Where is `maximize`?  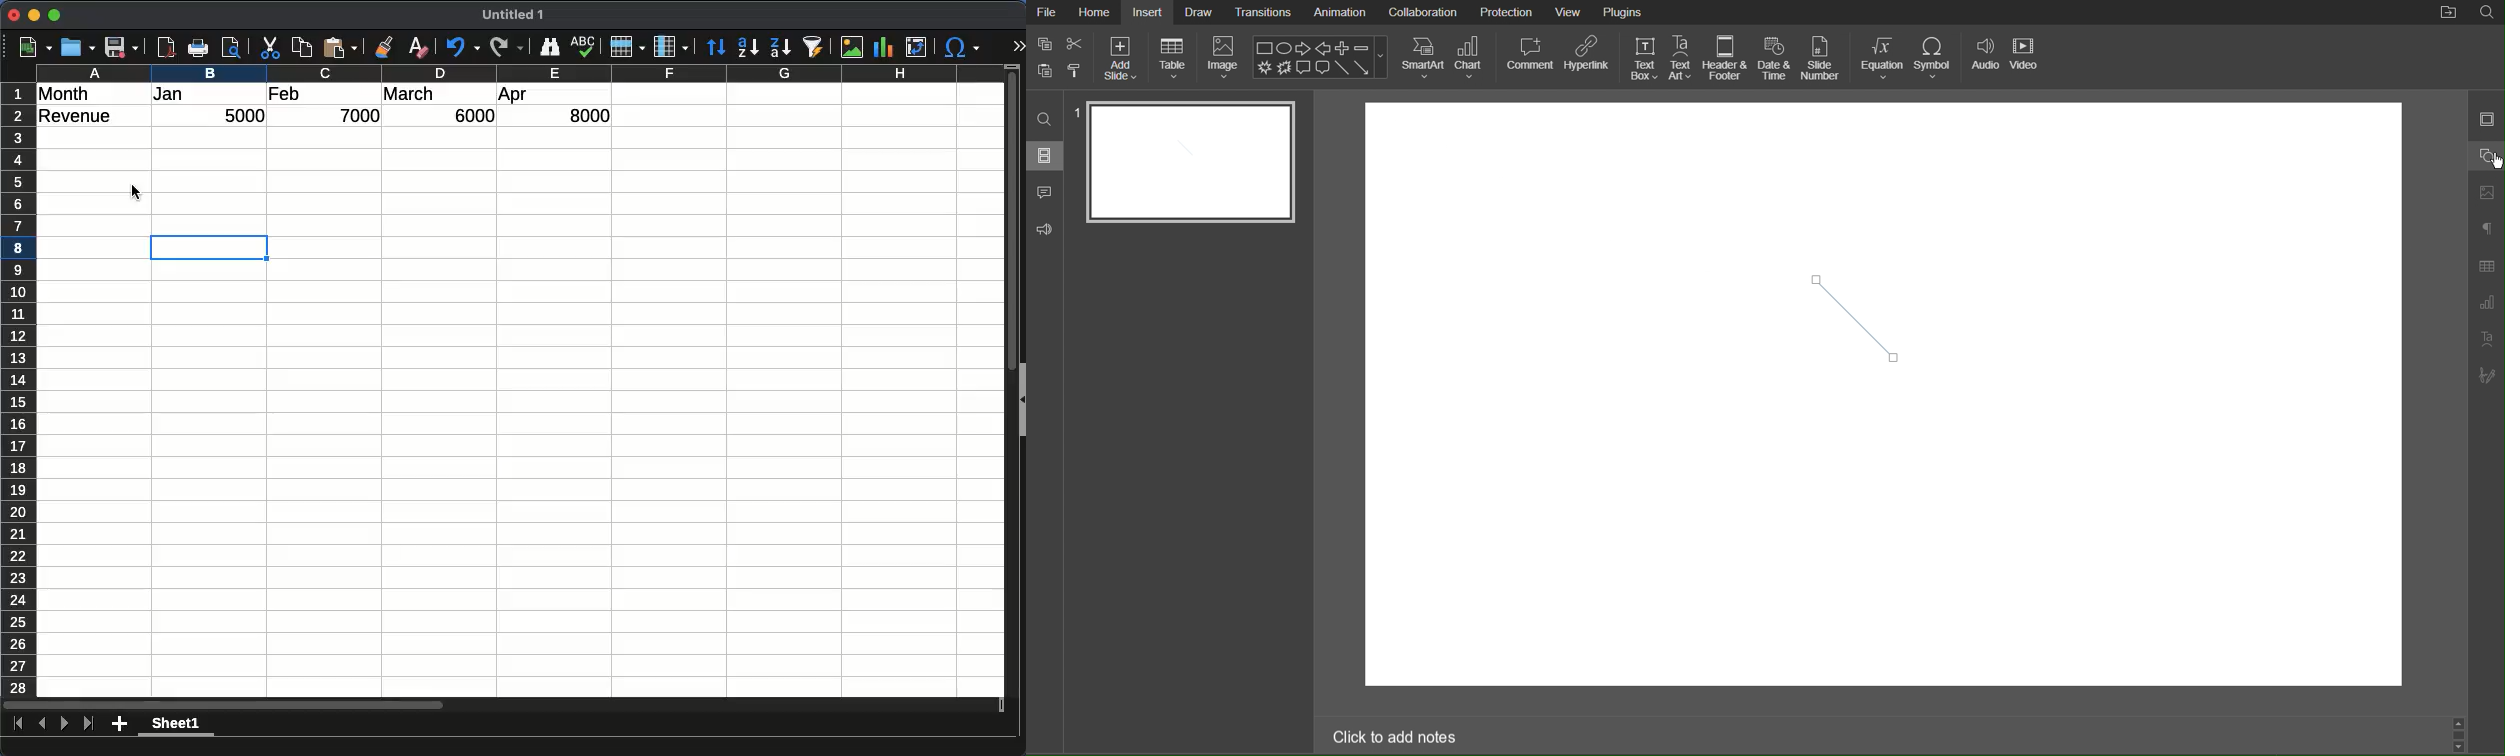 maximize is located at coordinates (54, 15).